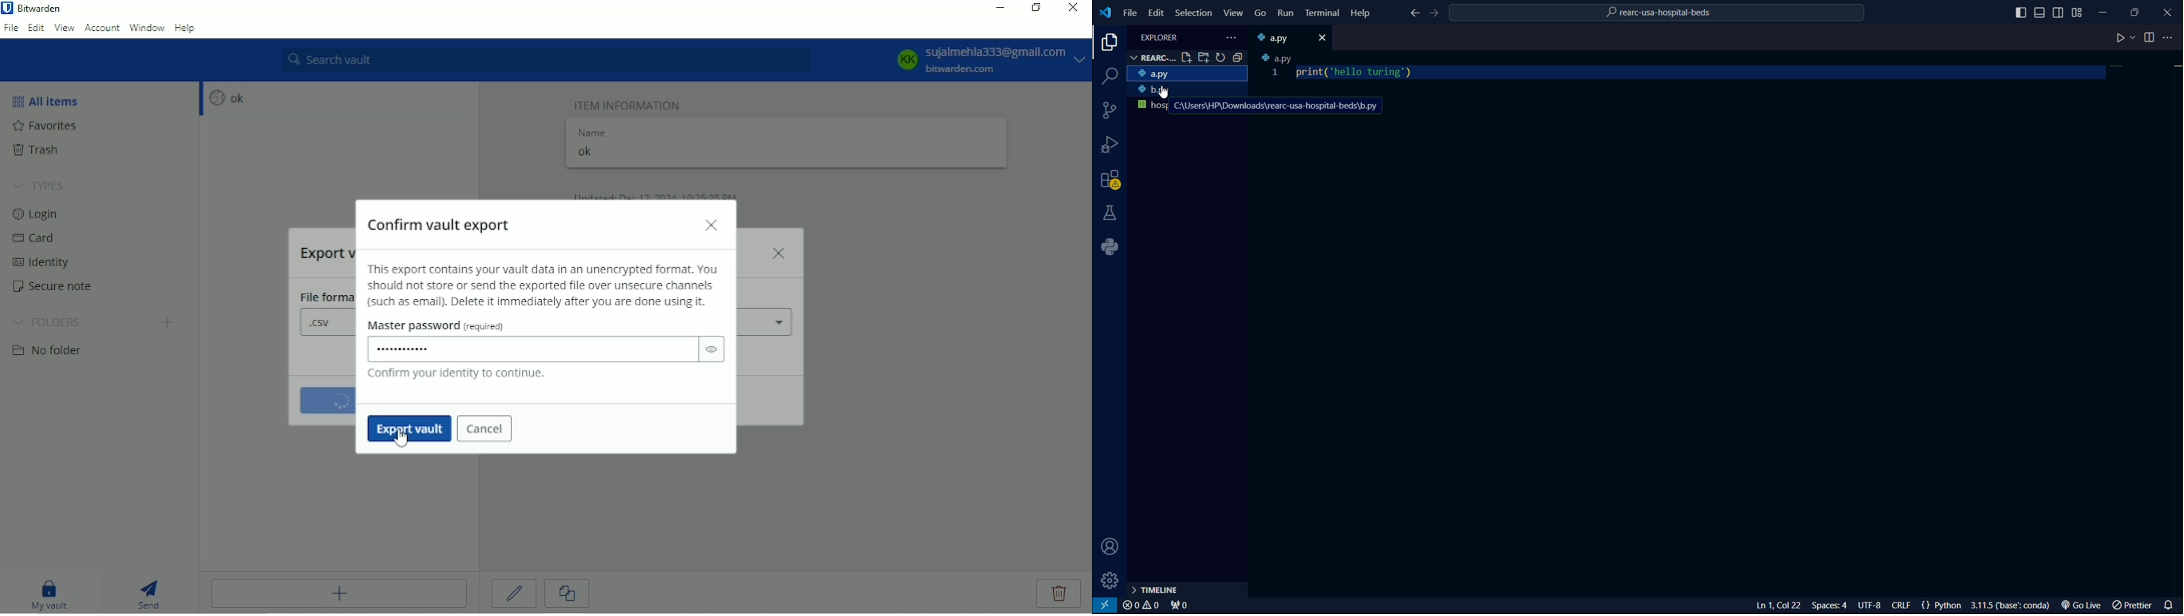  What do you see at coordinates (1903, 605) in the screenshot?
I see `CRLF` at bounding box center [1903, 605].